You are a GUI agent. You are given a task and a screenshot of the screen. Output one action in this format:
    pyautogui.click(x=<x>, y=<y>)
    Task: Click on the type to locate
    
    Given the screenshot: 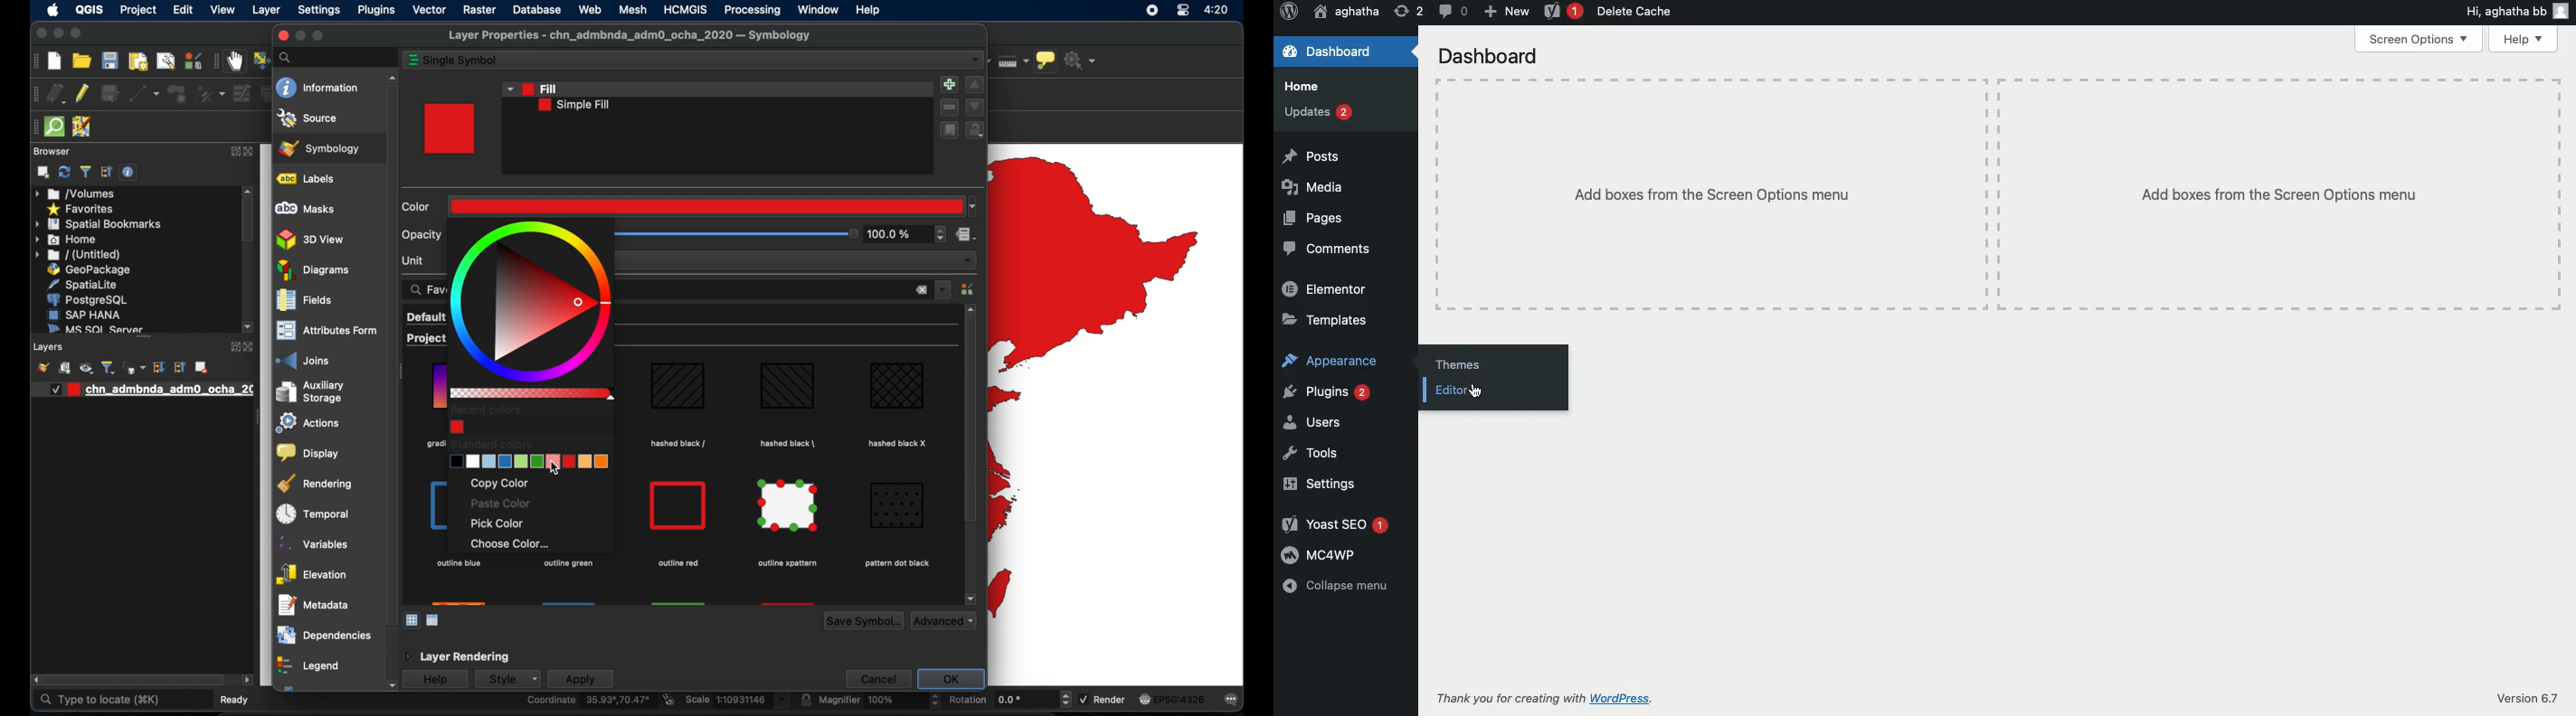 What is the action you would take?
    pyautogui.click(x=99, y=700)
    